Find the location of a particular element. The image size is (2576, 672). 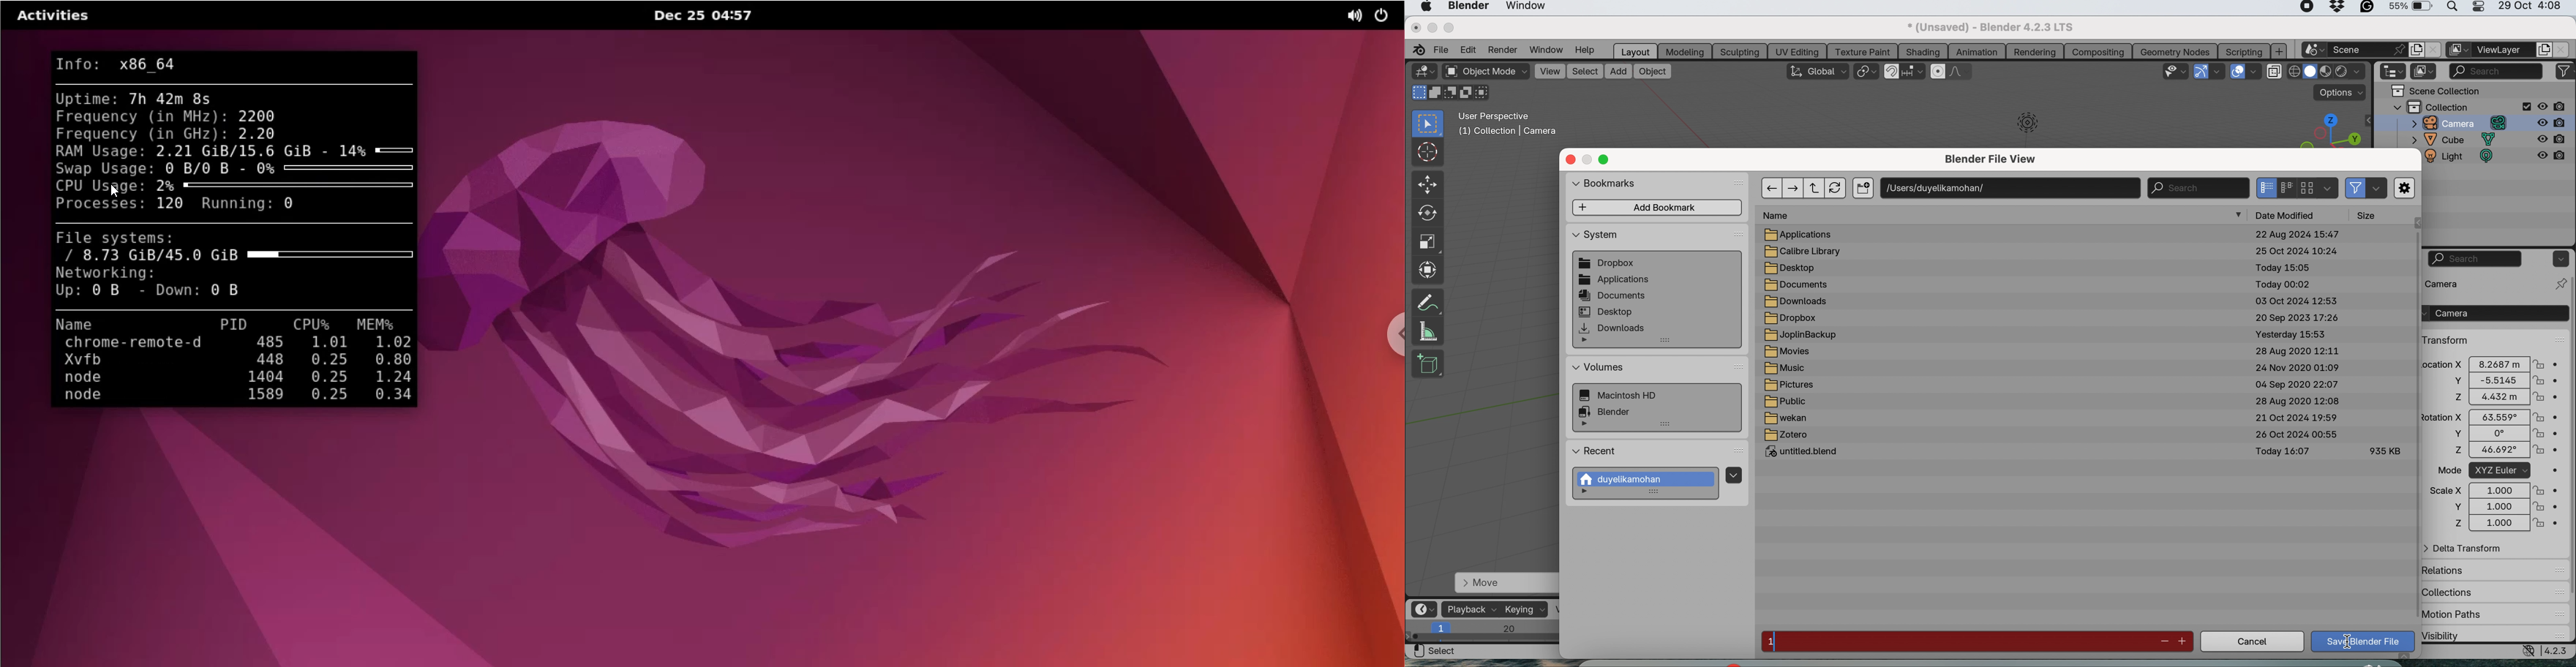

overlays is located at coordinates (2255, 73).